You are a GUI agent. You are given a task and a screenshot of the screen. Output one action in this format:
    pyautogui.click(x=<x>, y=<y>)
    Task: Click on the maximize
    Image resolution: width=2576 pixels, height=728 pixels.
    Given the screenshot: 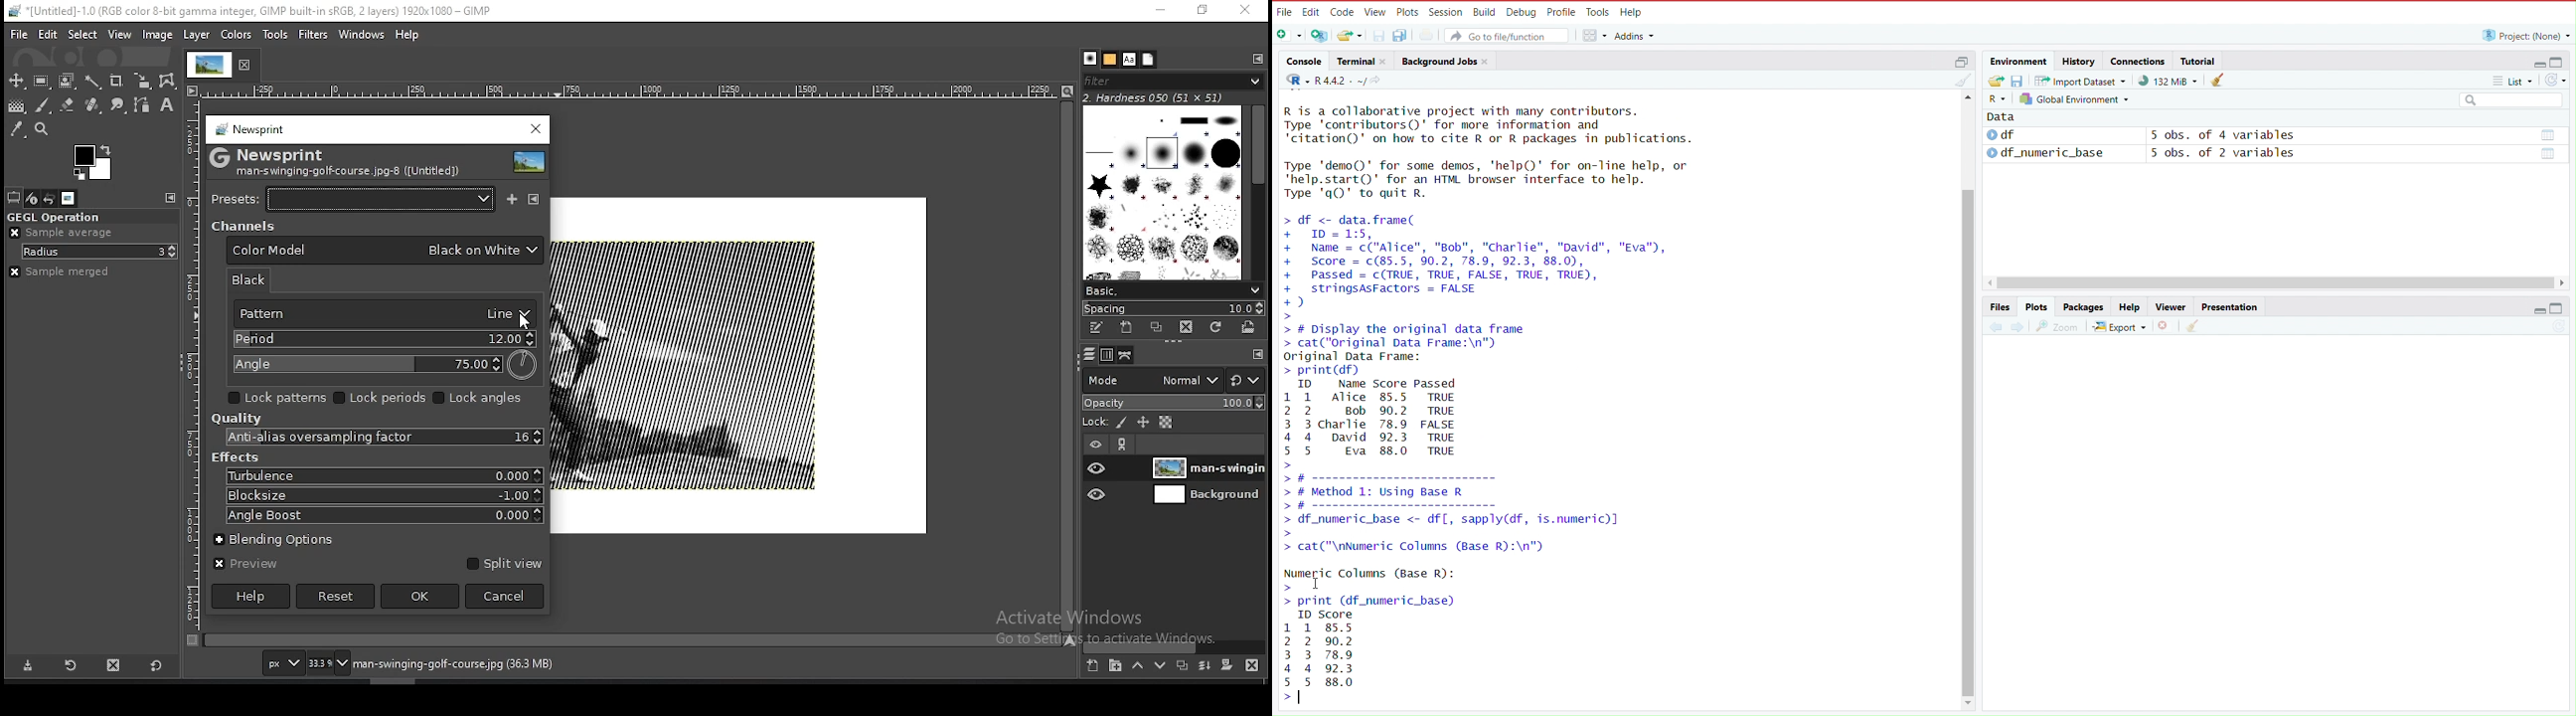 What is the action you would take?
    pyautogui.click(x=1960, y=60)
    